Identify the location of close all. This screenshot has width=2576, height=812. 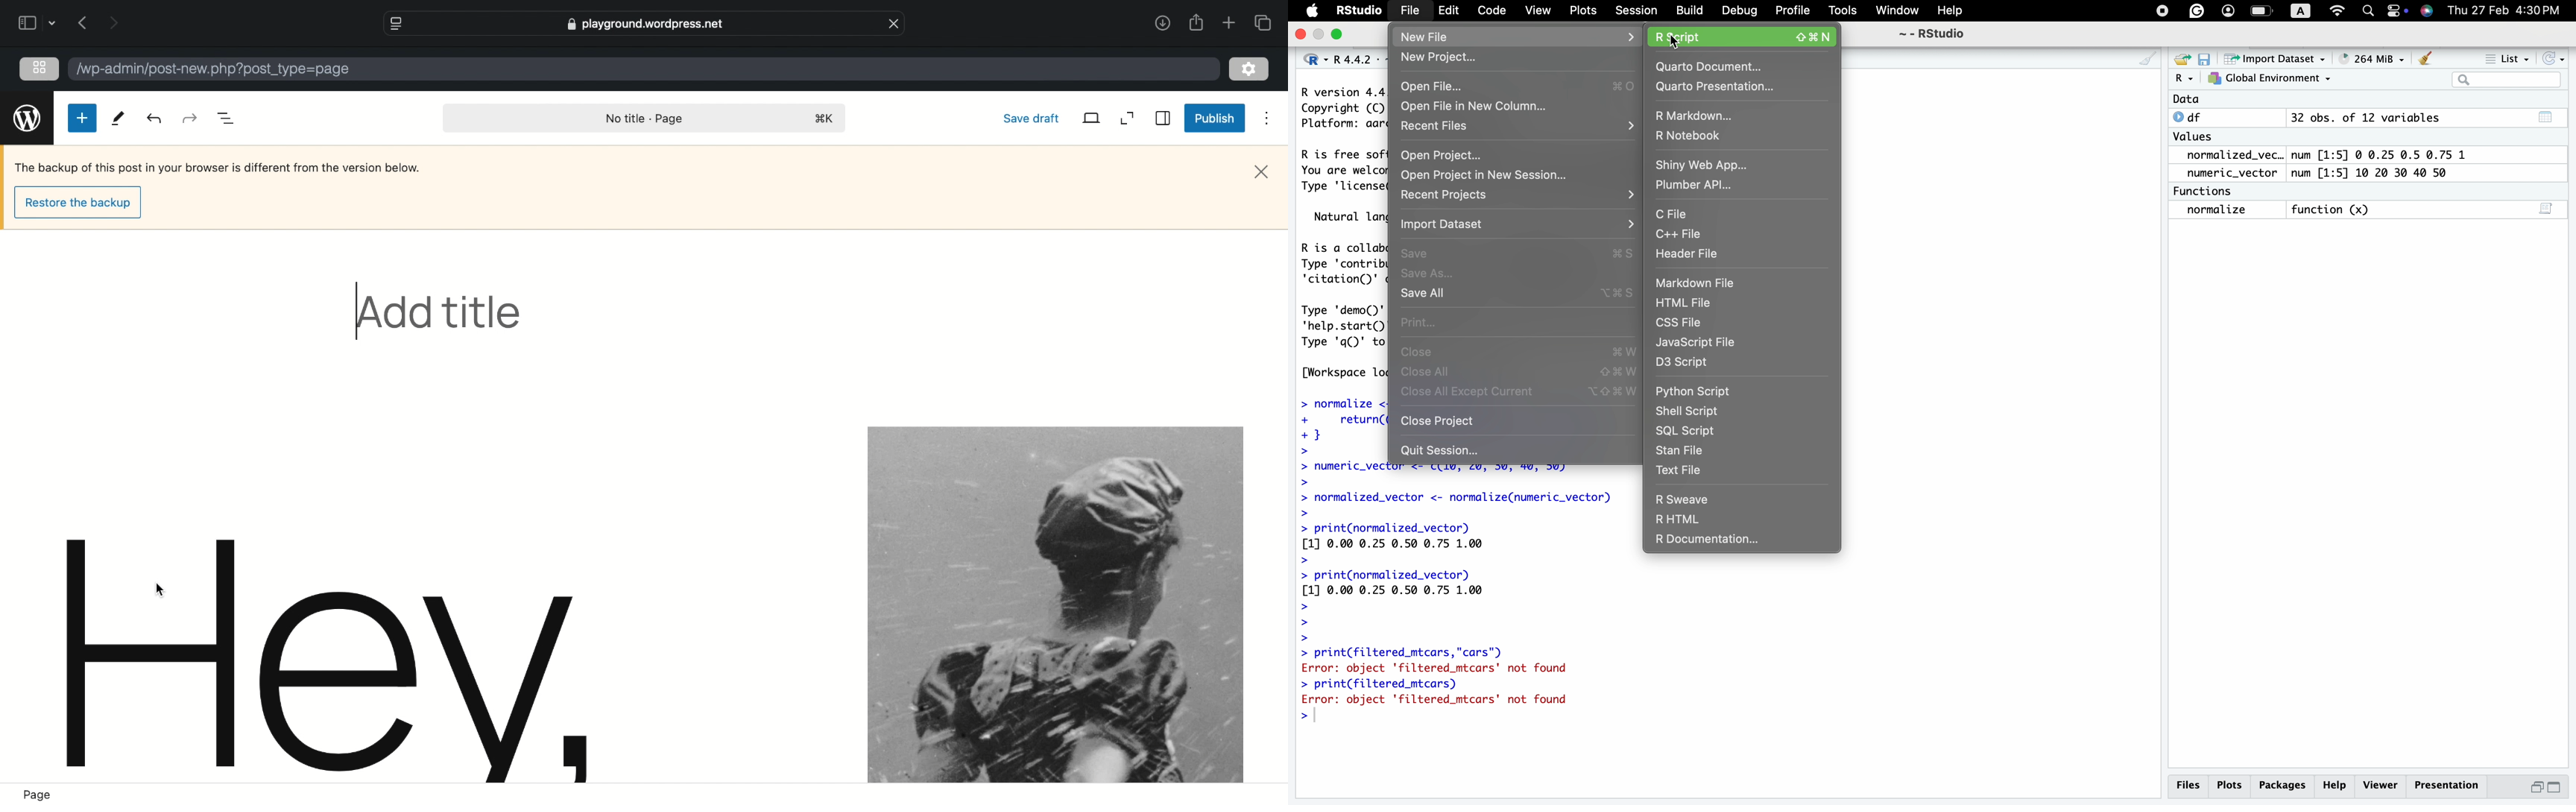
(1522, 373).